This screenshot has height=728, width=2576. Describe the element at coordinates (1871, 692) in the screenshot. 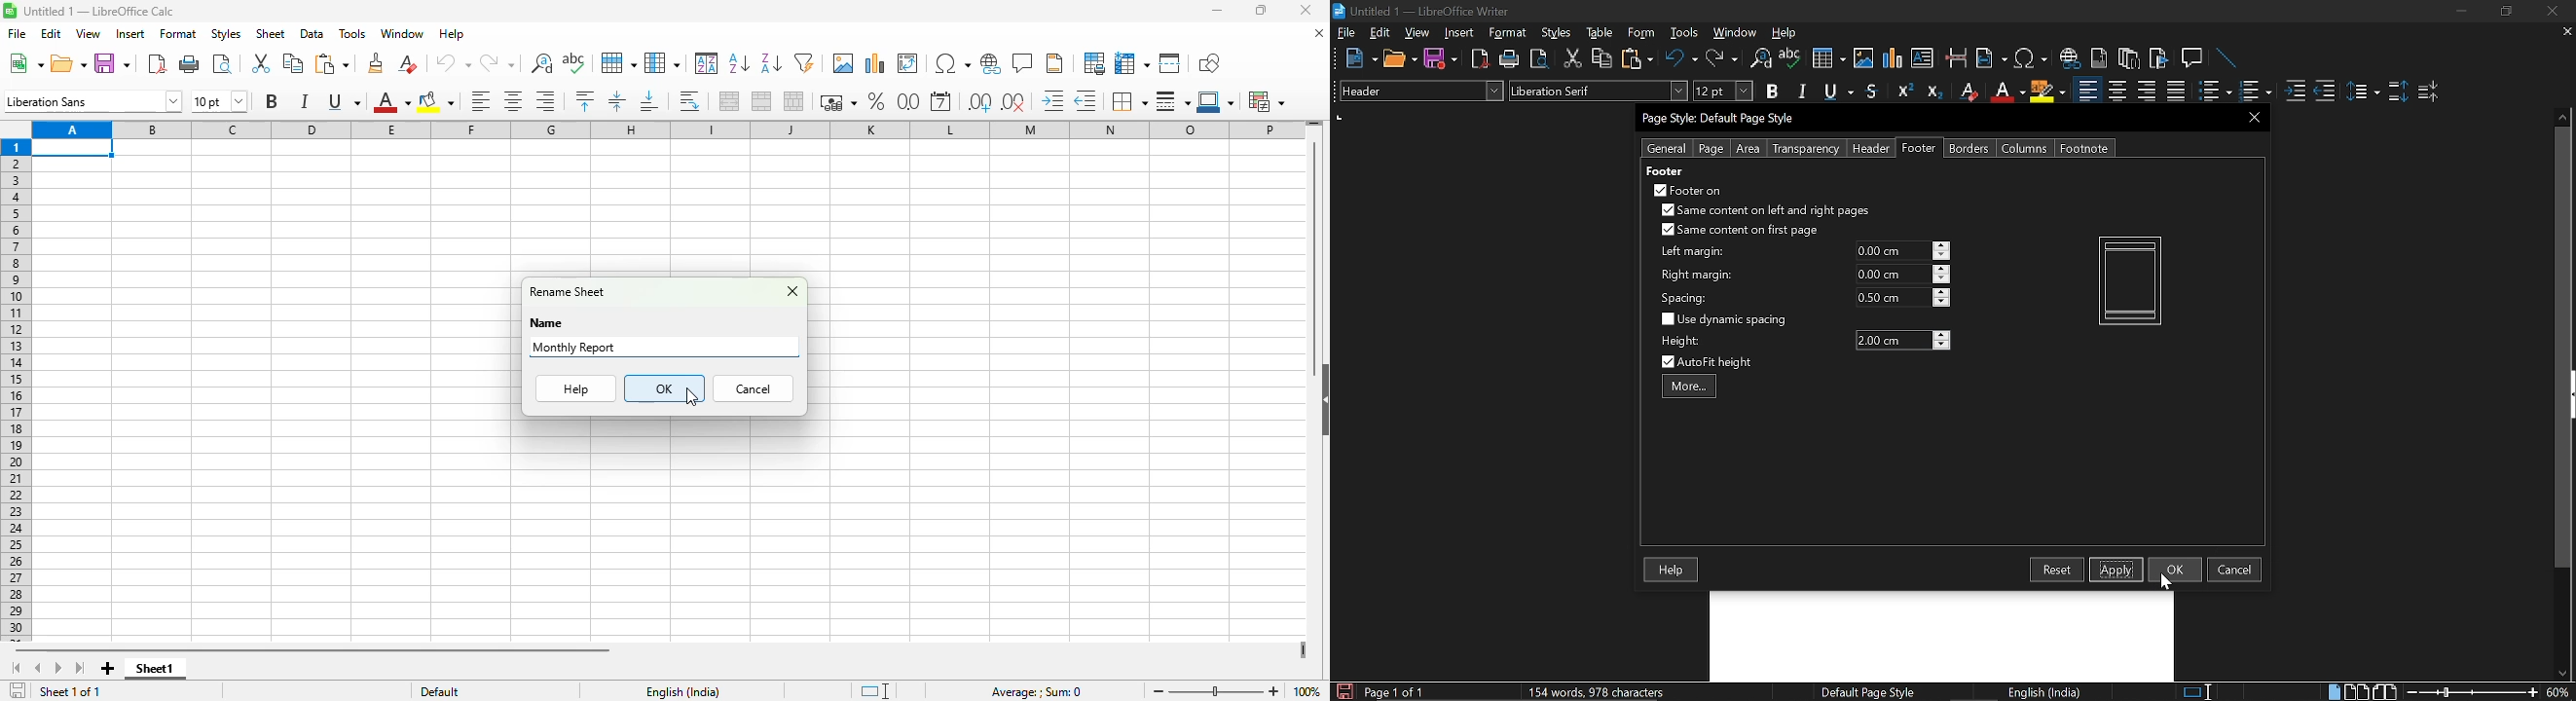

I see `page style Page style` at that location.